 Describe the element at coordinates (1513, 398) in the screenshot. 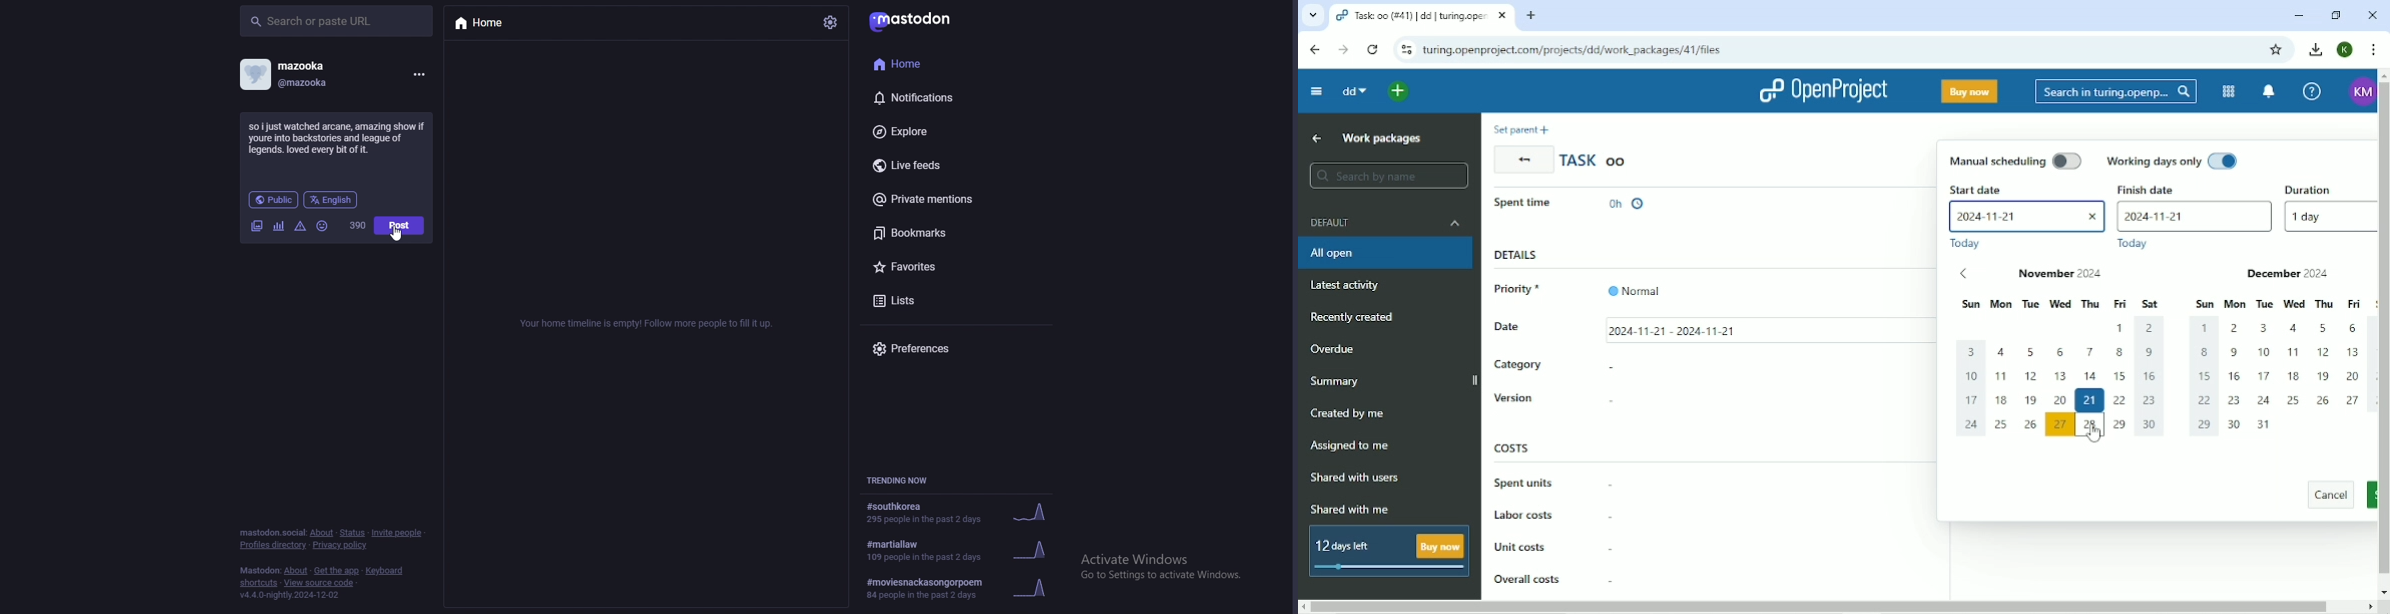

I see `Version` at that location.